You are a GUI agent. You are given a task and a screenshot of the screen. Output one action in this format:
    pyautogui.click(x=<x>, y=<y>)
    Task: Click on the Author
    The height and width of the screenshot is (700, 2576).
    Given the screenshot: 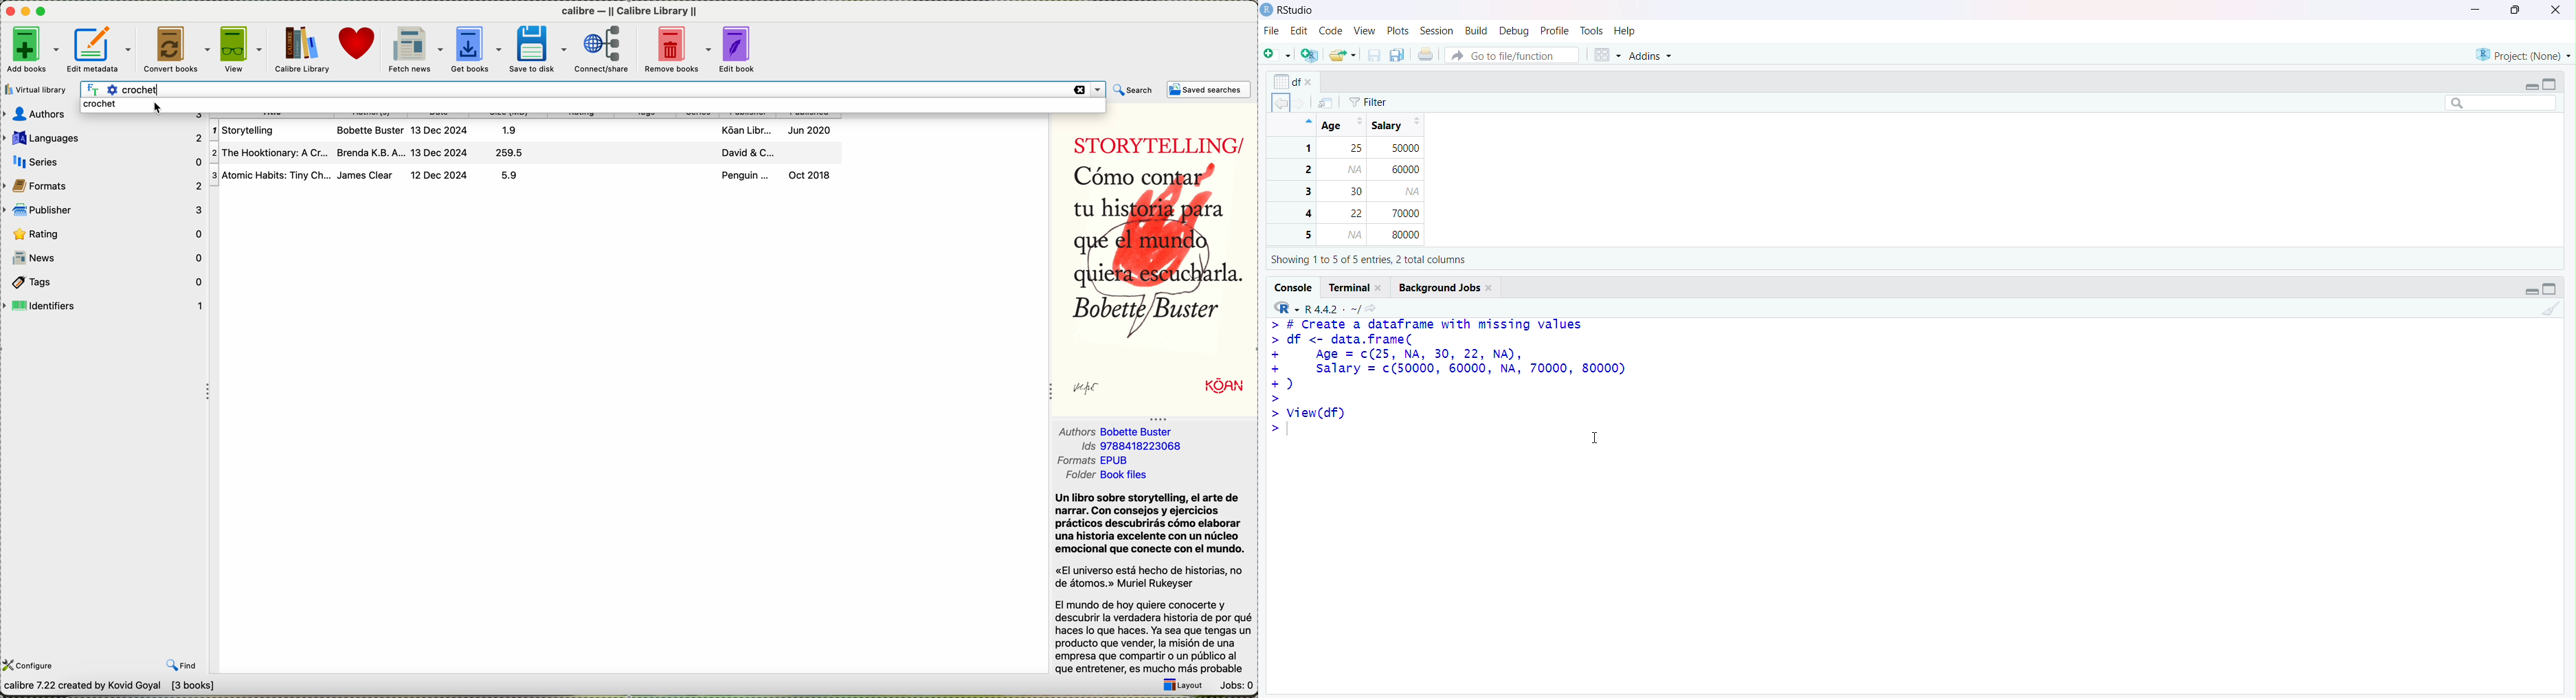 What is the action you would take?
    pyautogui.click(x=39, y=114)
    